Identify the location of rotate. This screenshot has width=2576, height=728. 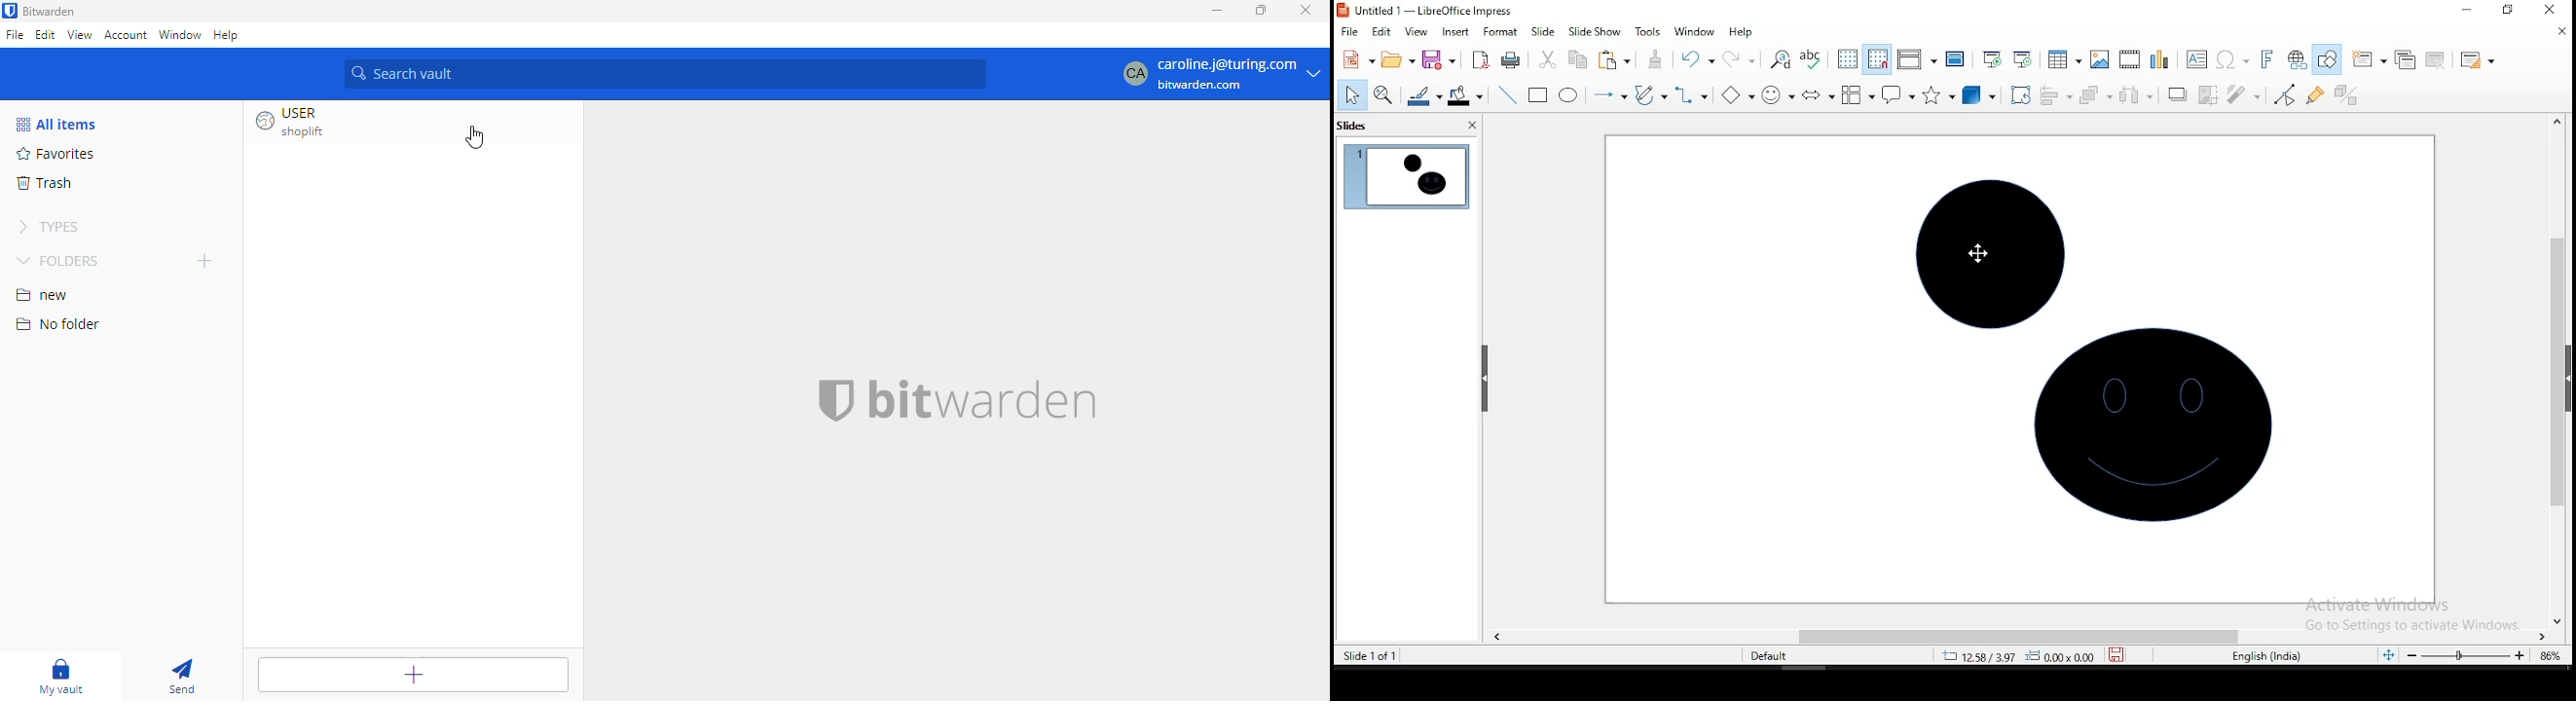
(2021, 94).